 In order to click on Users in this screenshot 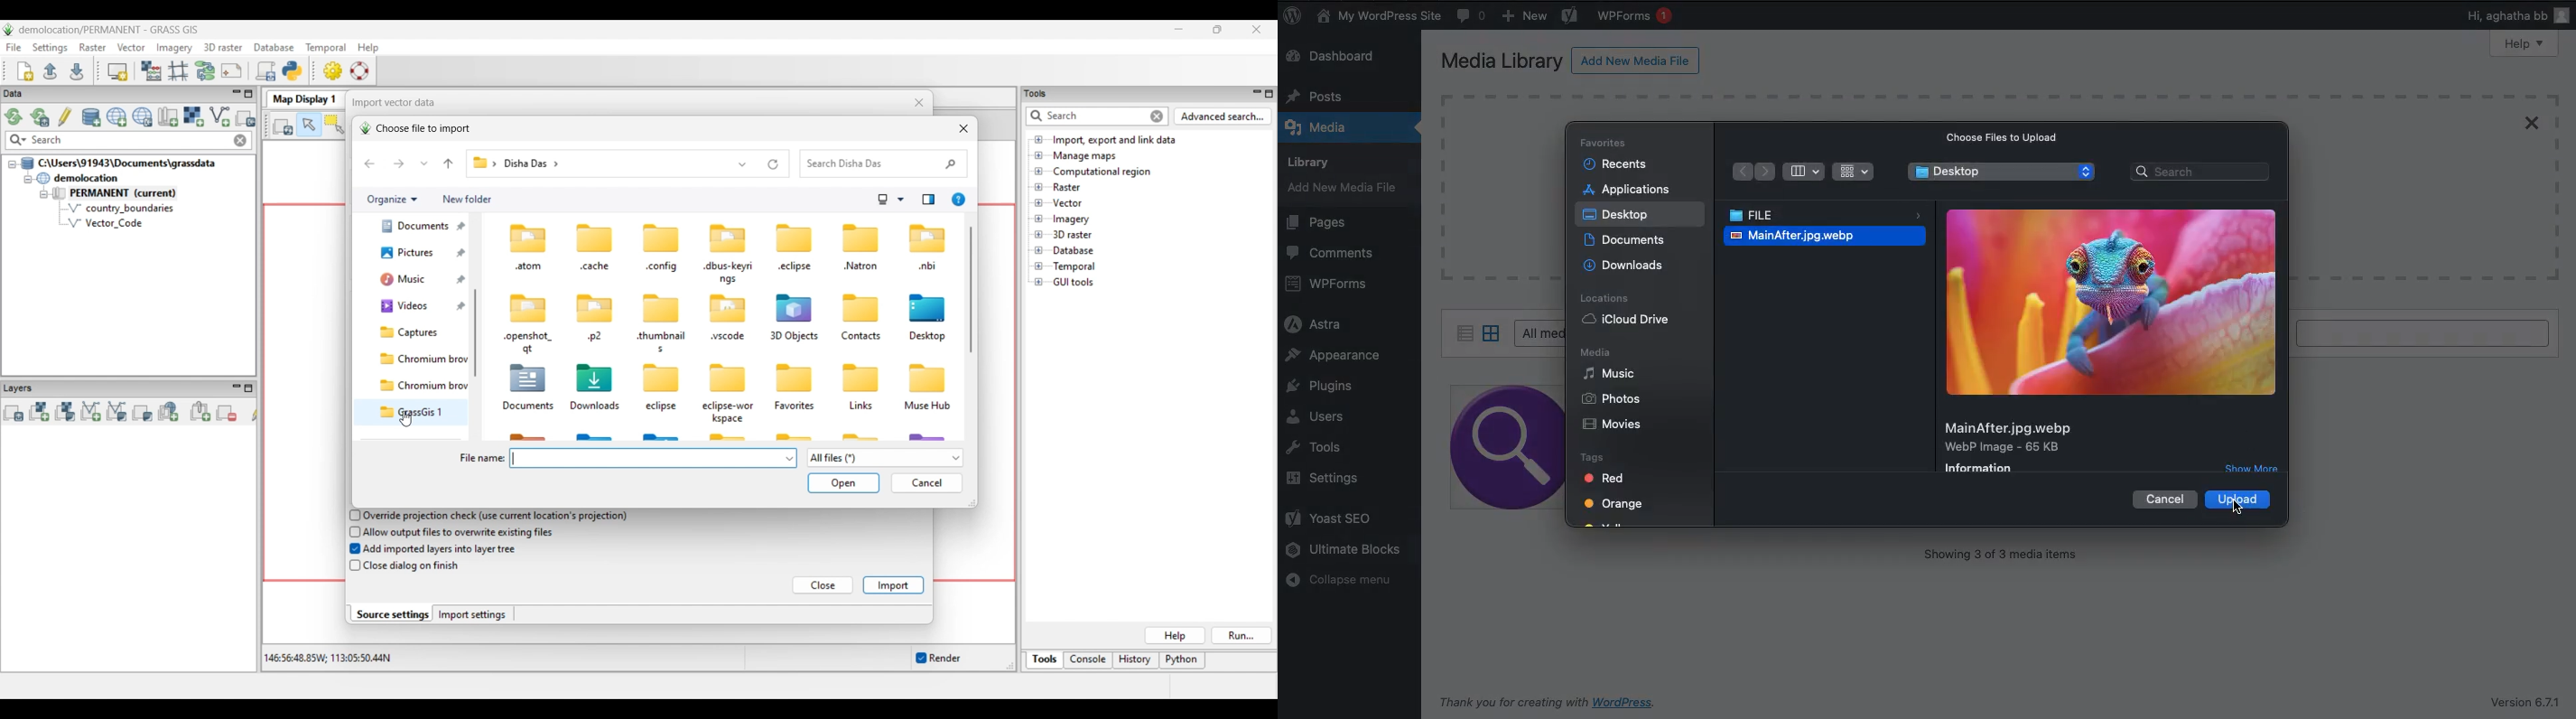, I will do `click(1321, 415)`.